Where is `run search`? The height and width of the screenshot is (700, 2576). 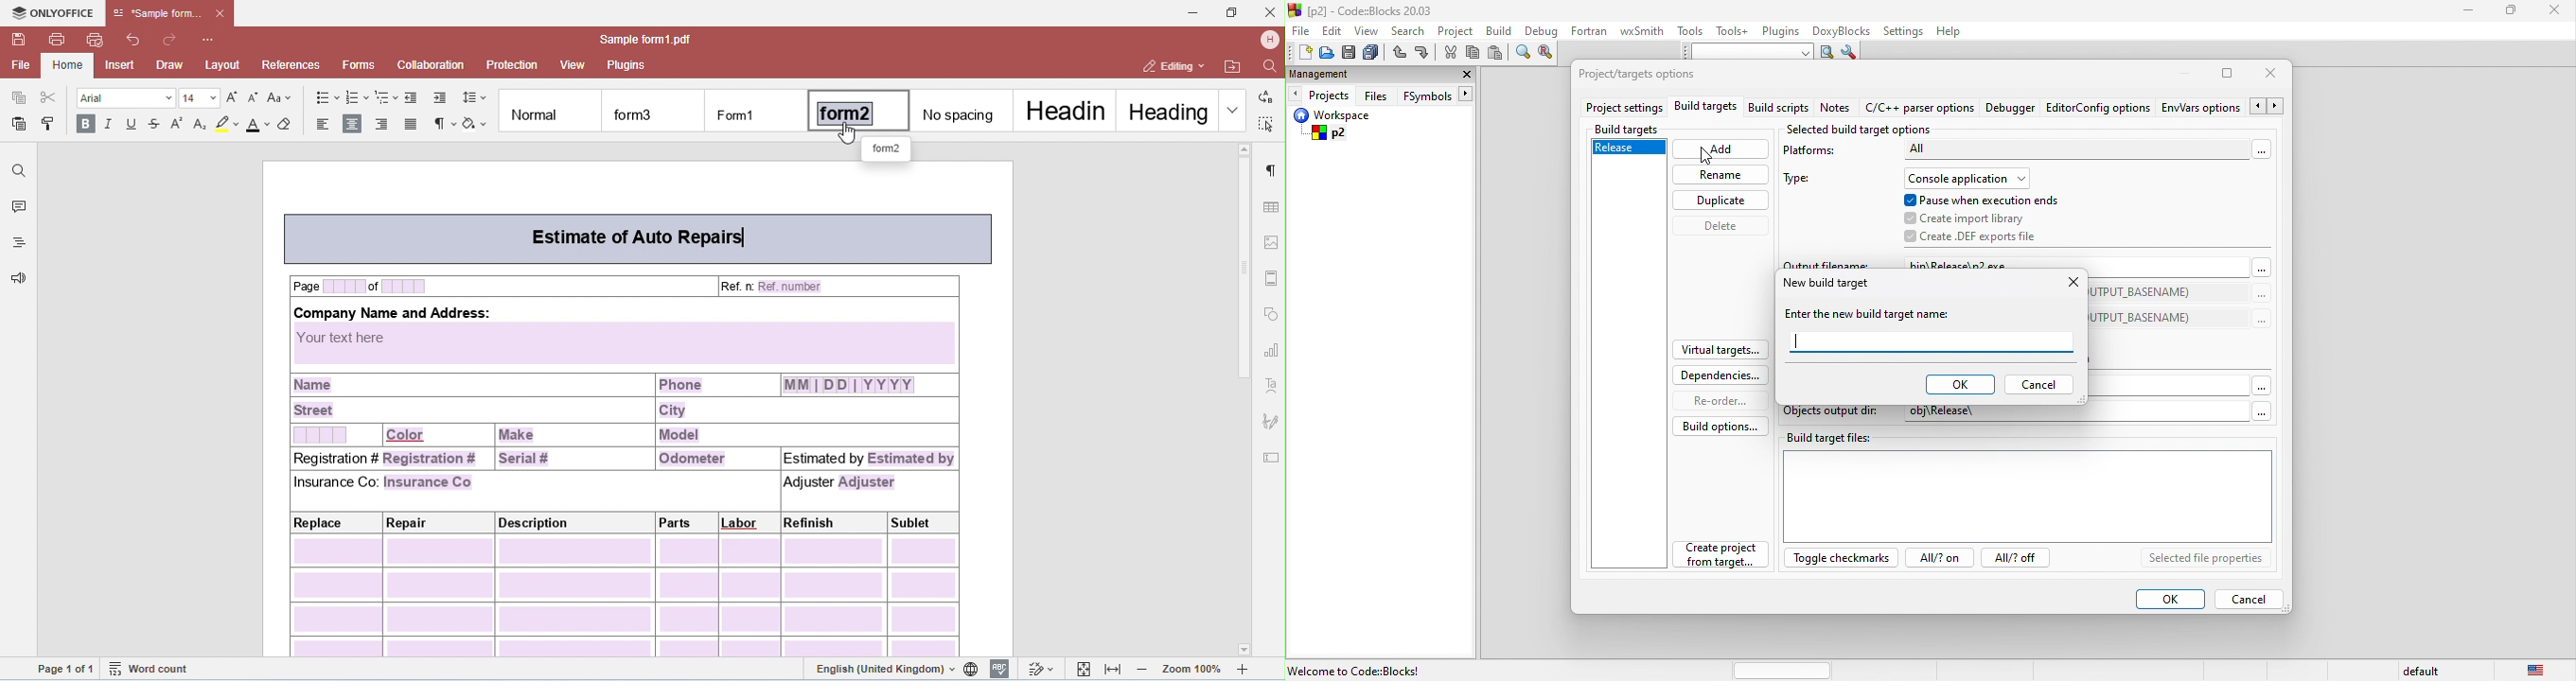
run search is located at coordinates (1826, 52).